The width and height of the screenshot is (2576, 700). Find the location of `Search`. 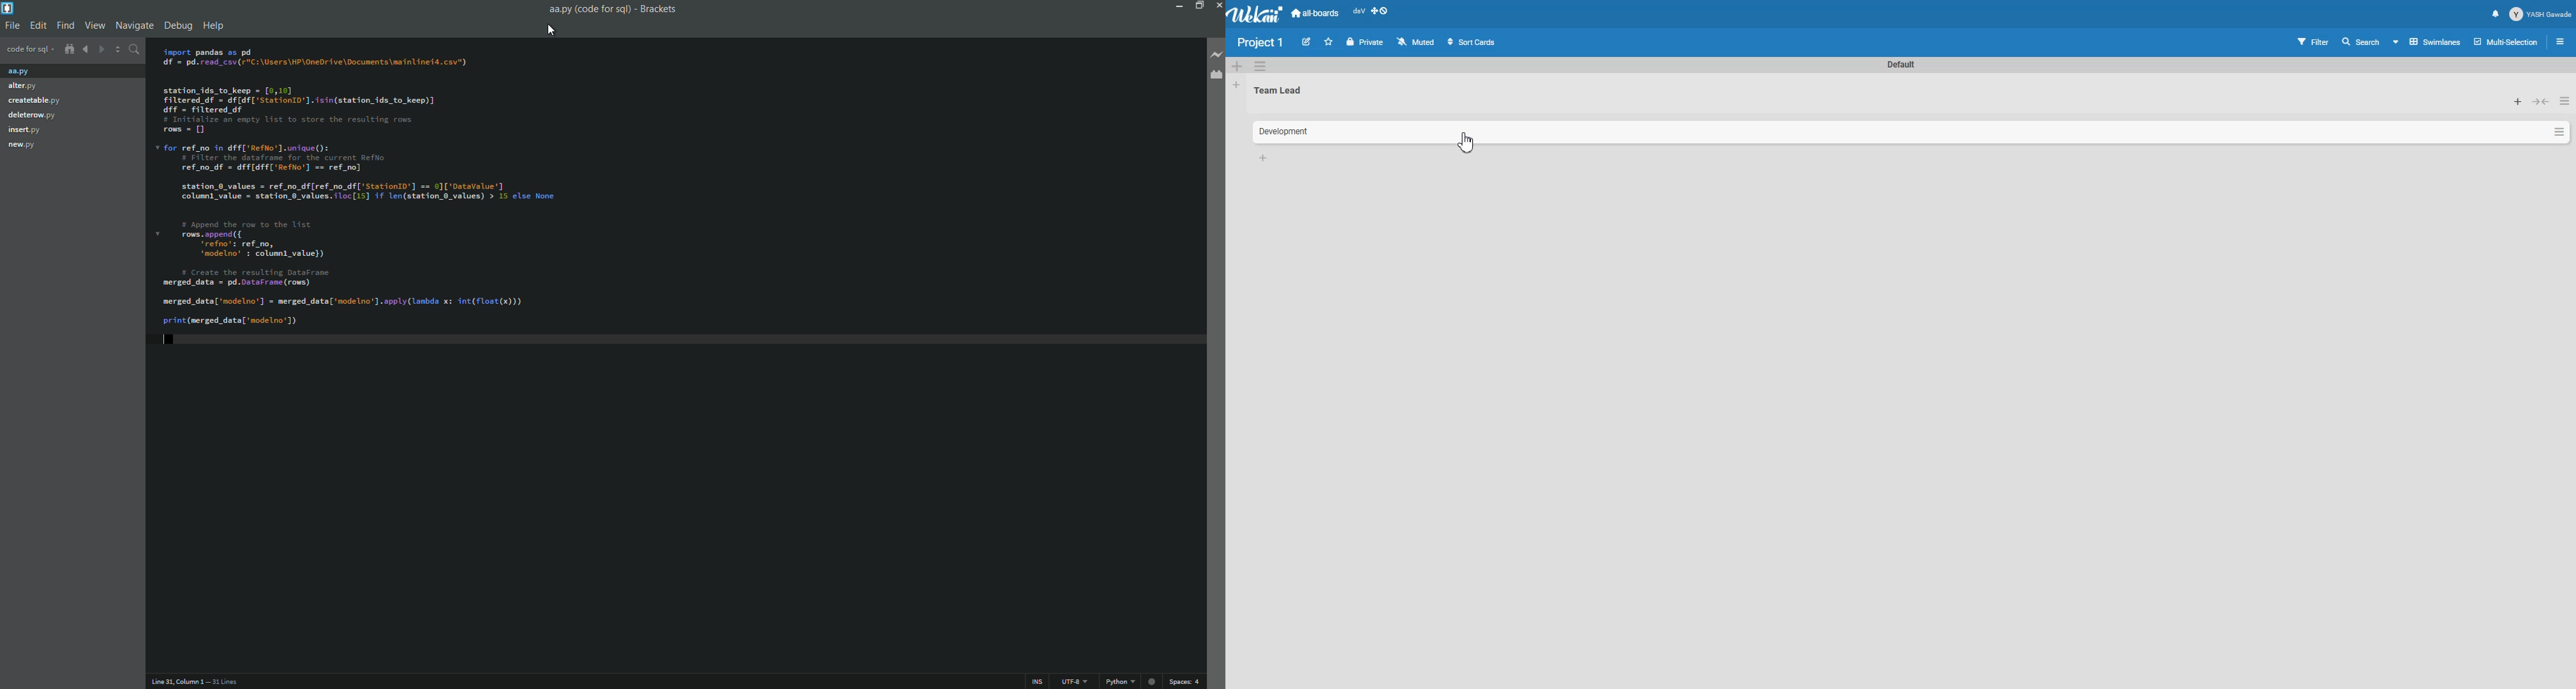

Search is located at coordinates (2361, 41).